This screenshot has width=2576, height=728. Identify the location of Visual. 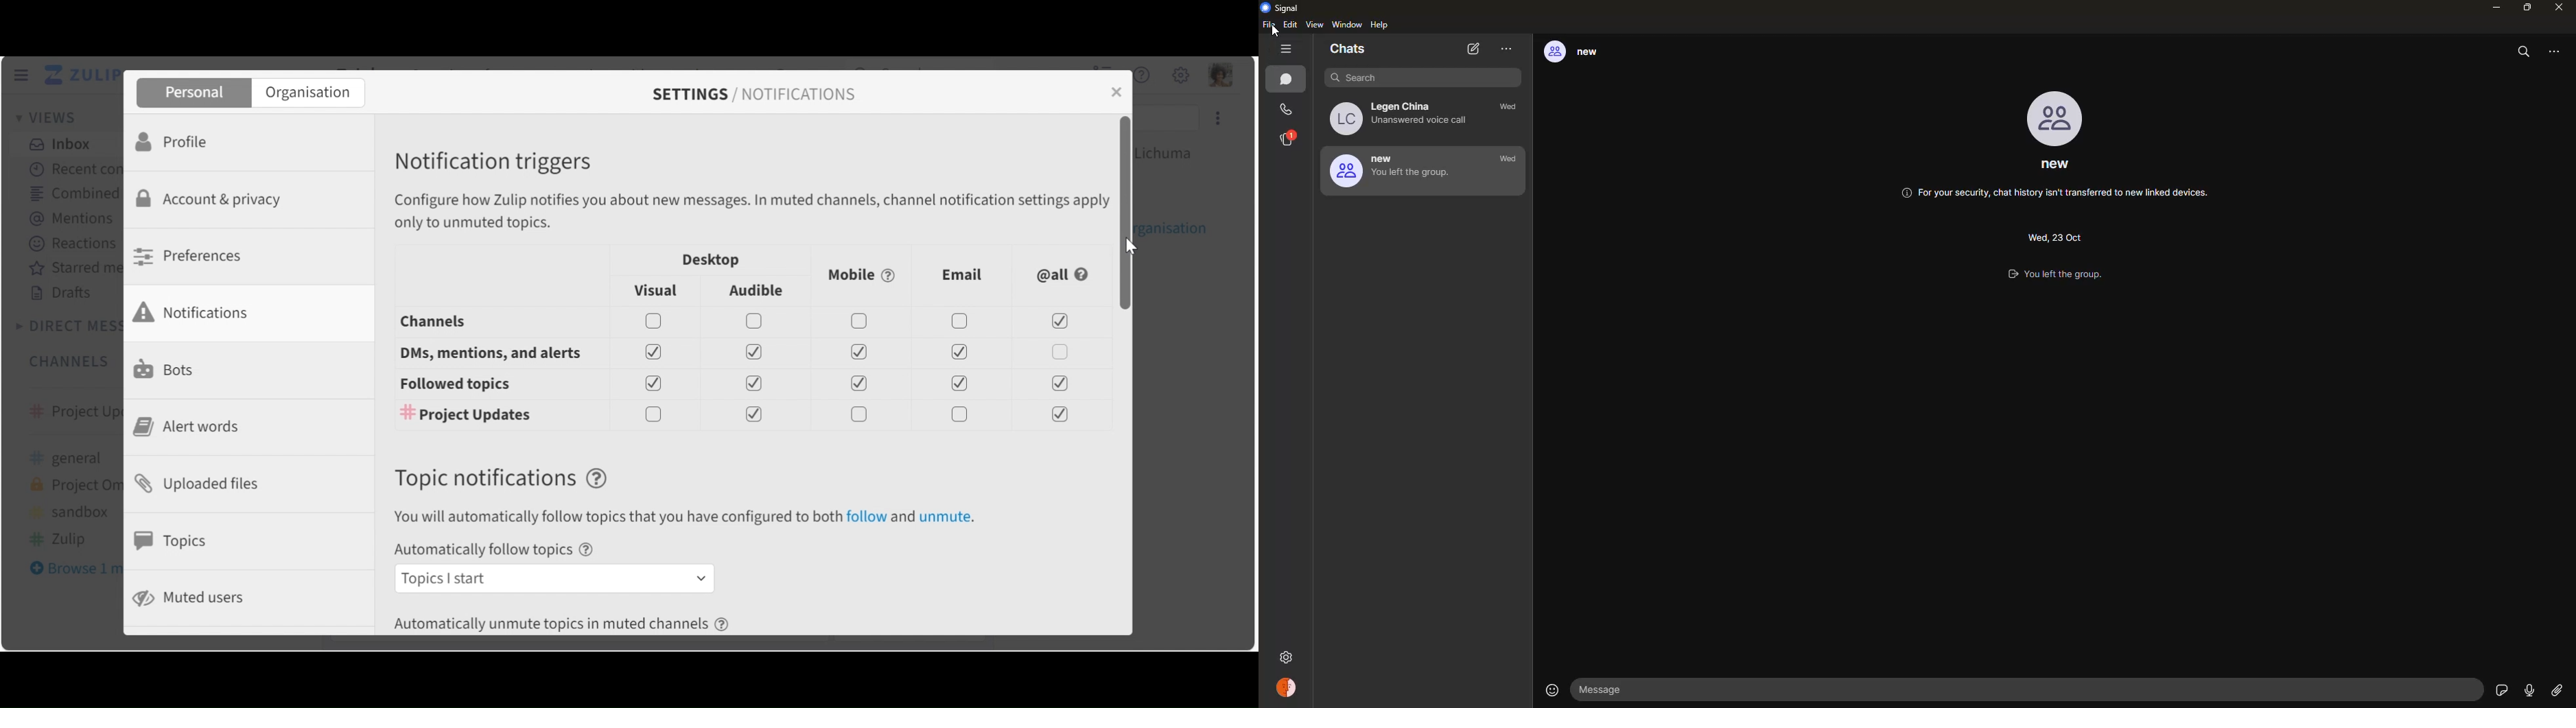
(654, 289).